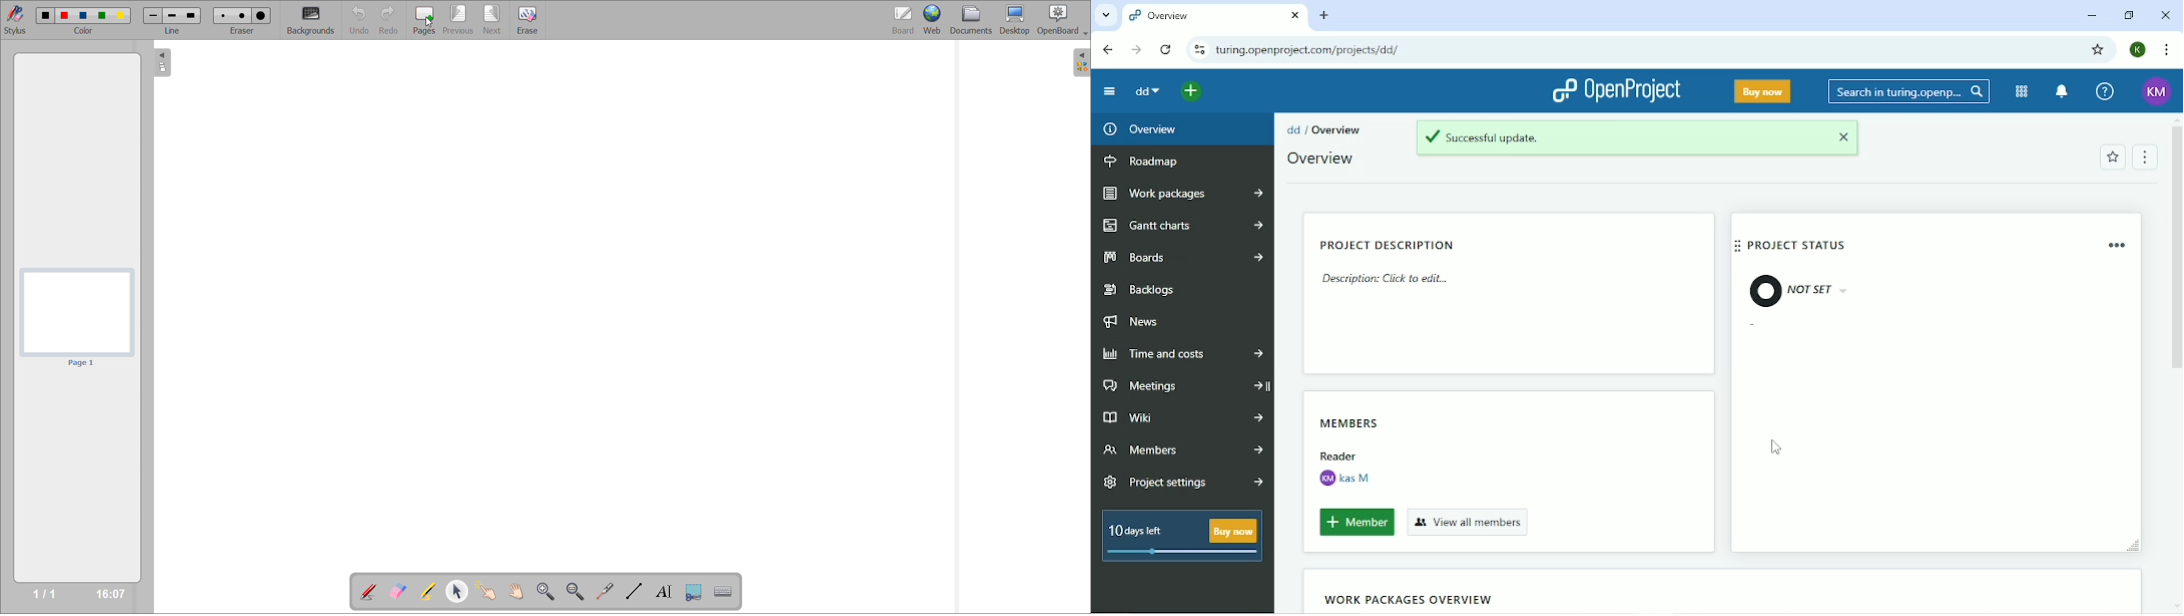 This screenshot has height=616, width=2184. What do you see at coordinates (1408, 599) in the screenshot?
I see `Work packages overview` at bounding box center [1408, 599].